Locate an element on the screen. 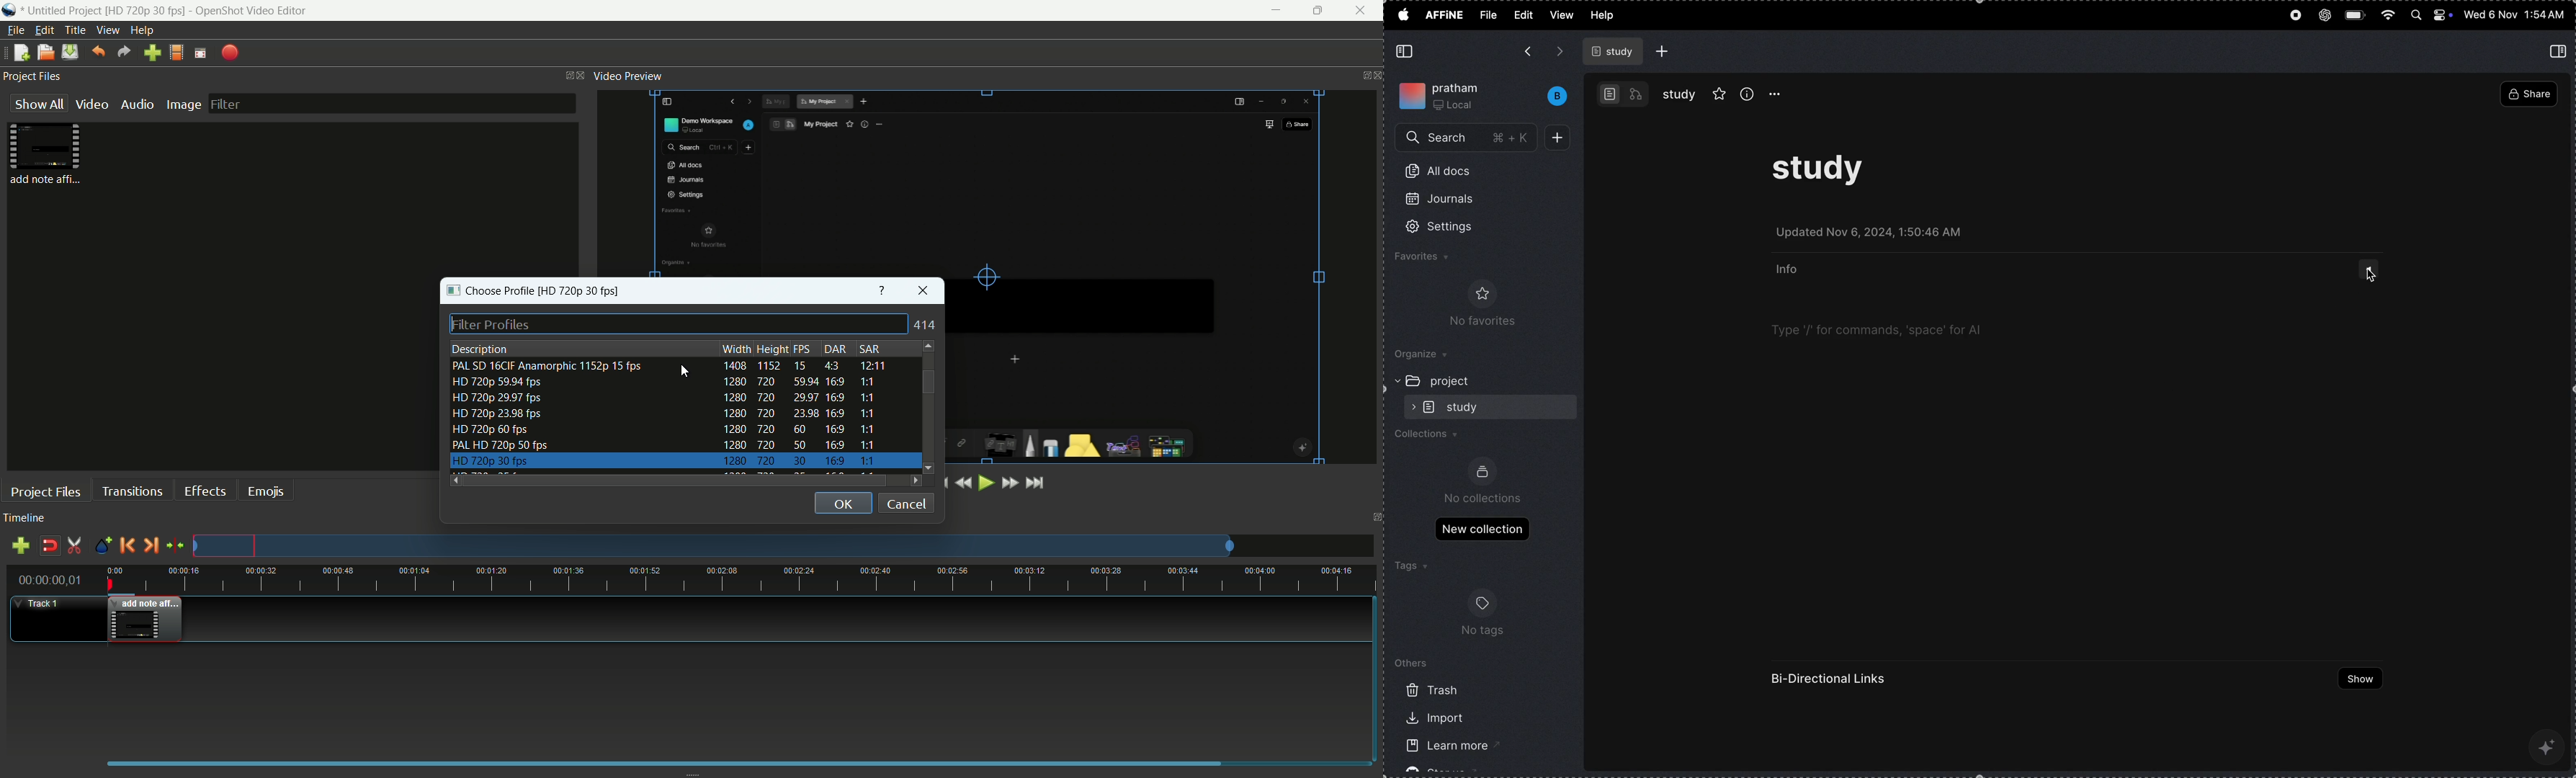 The image size is (2576, 784). add track is located at coordinates (20, 546).